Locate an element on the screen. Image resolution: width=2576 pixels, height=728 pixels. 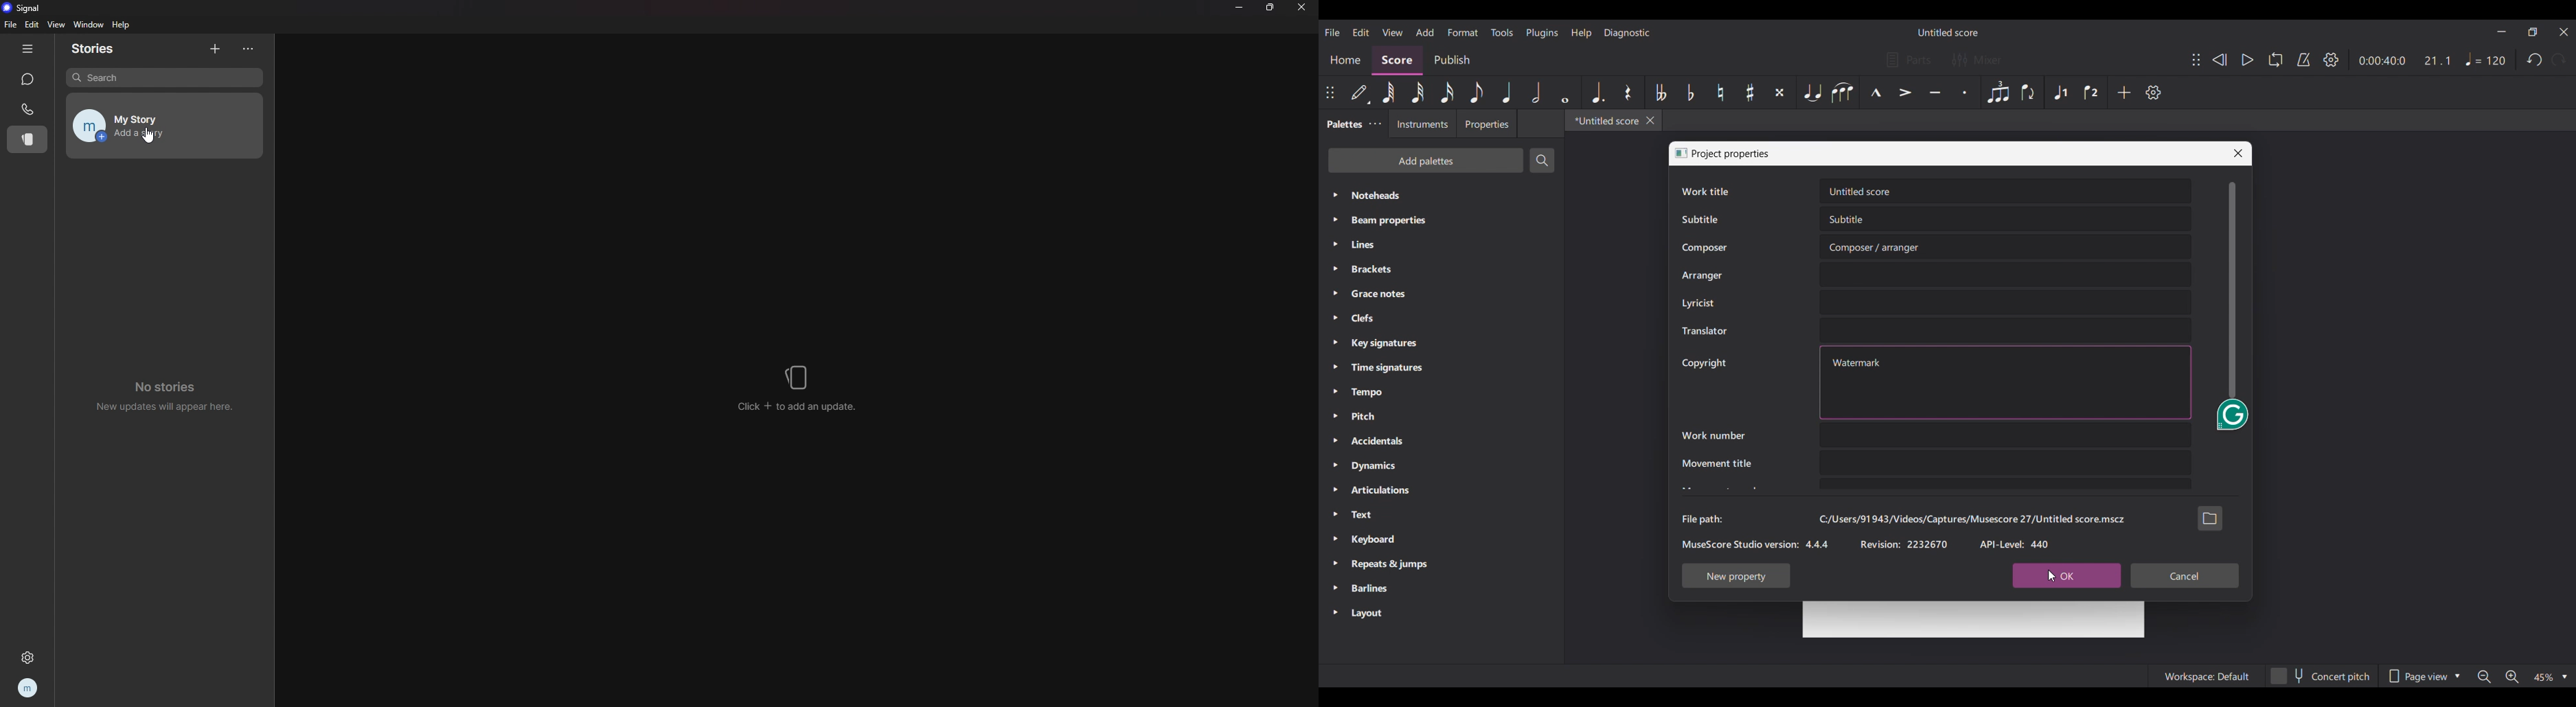
View menu is located at coordinates (1393, 32).